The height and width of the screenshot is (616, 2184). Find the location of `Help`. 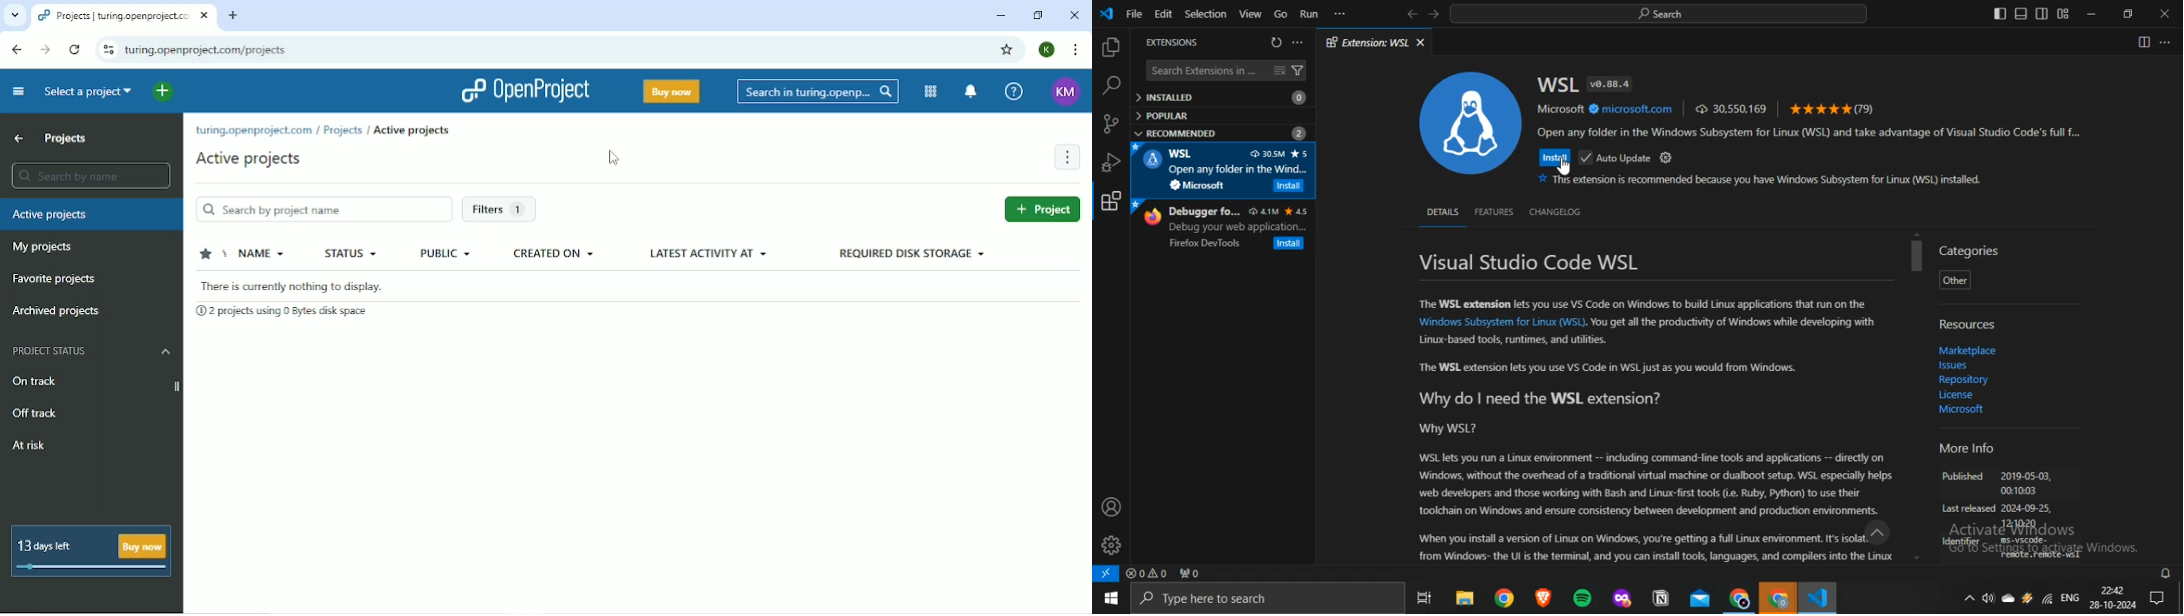

Help is located at coordinates (1017, 91).